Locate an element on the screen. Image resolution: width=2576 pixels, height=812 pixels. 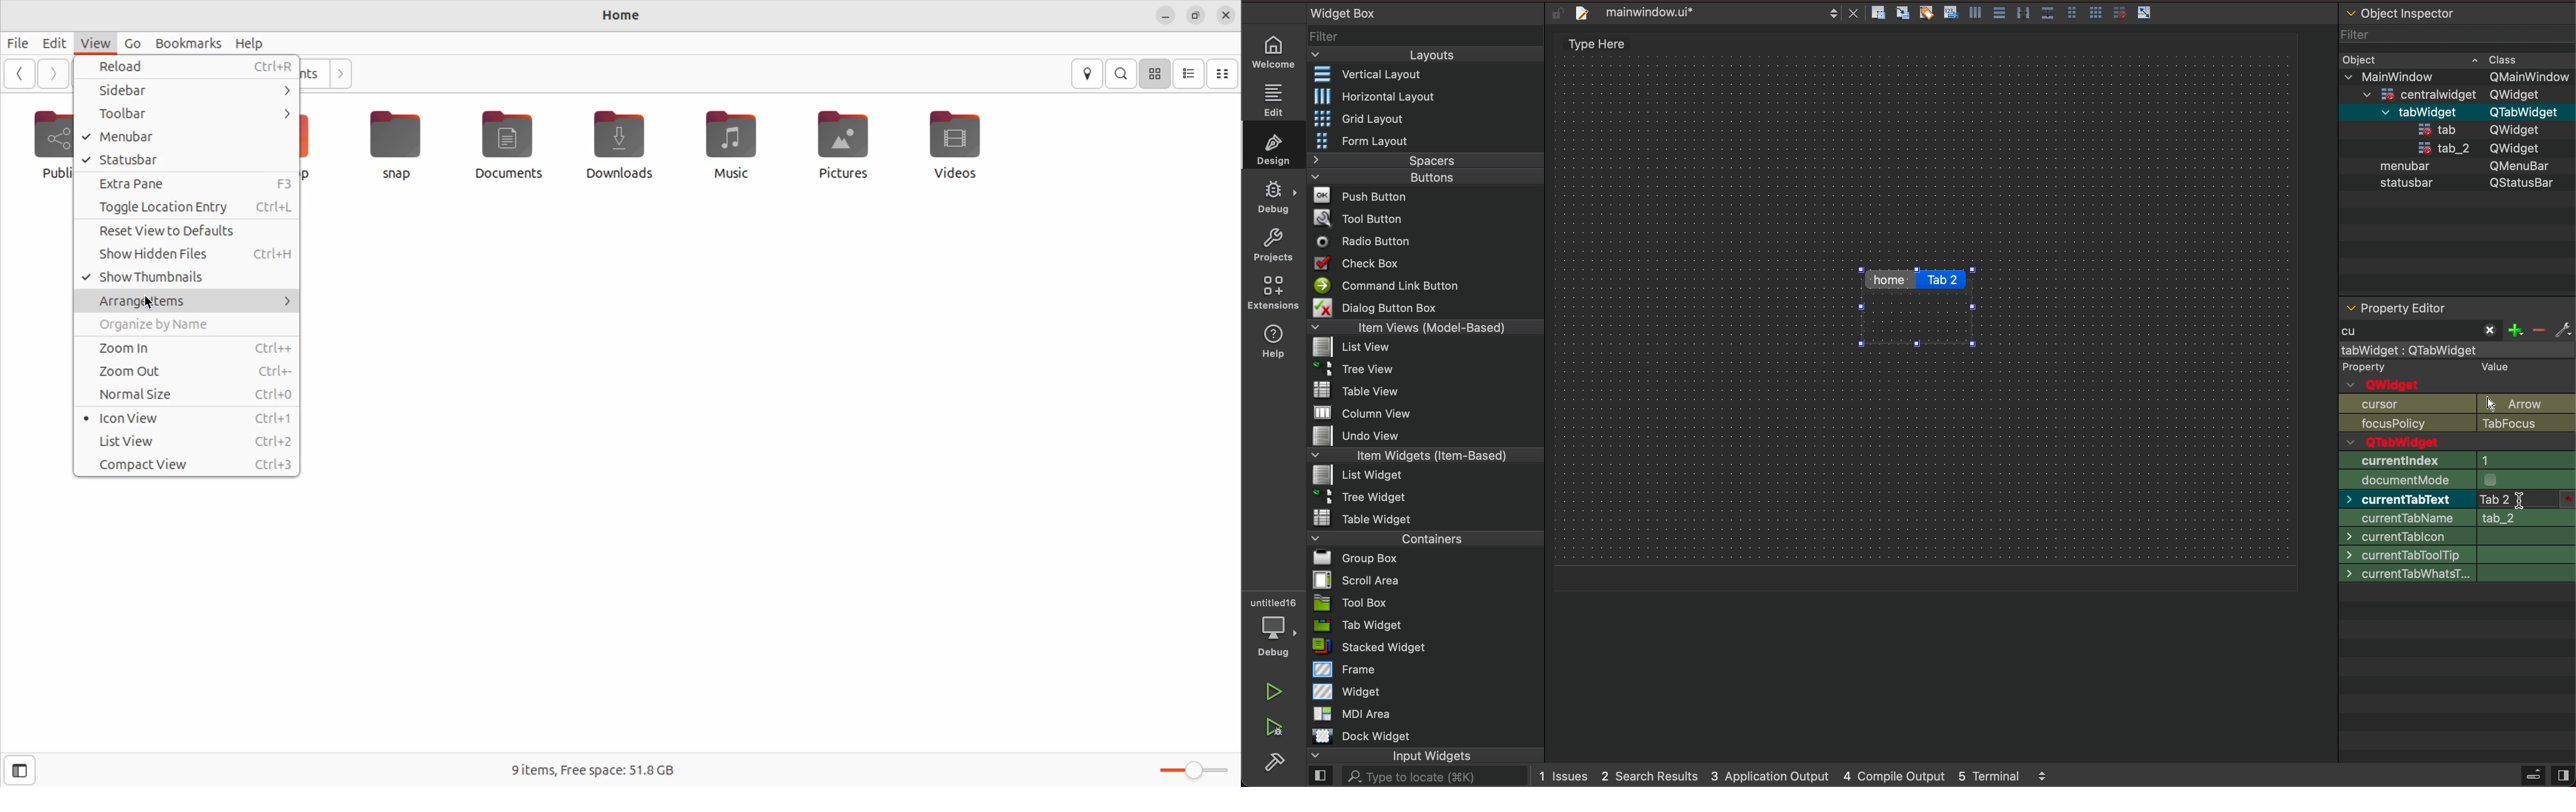
icon view is located at coordinates (185, 417).